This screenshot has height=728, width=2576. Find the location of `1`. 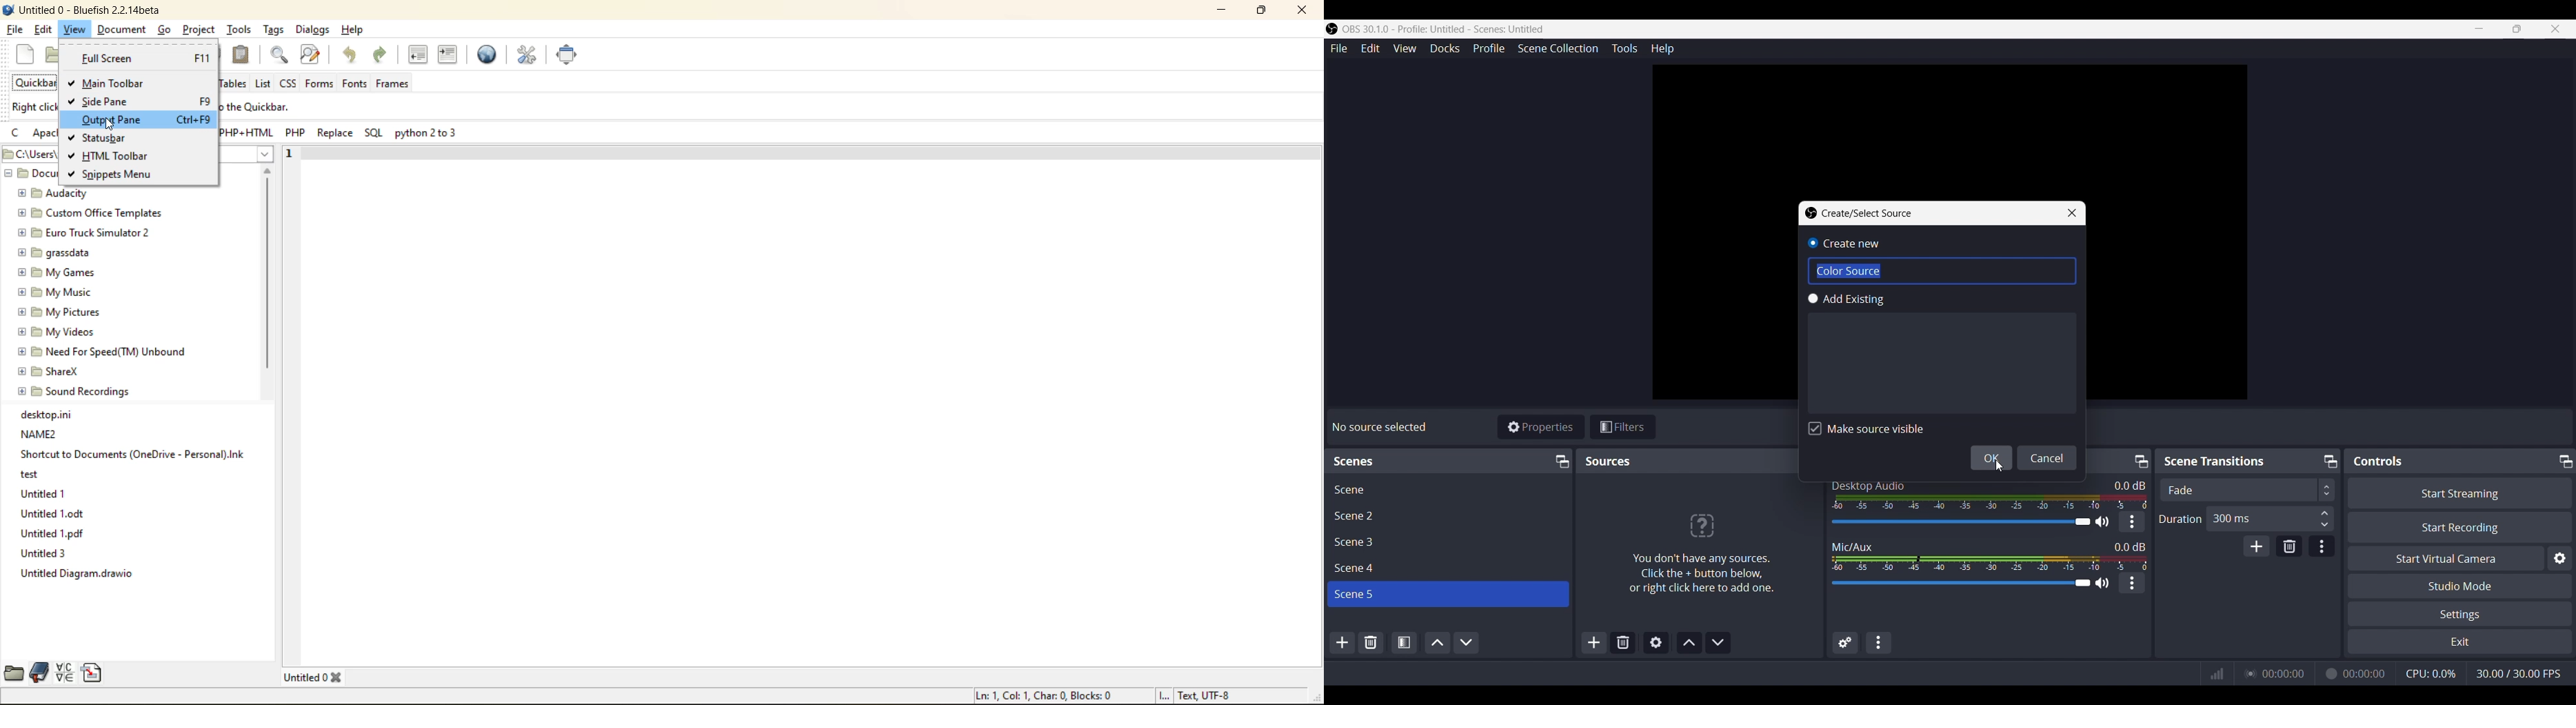

1 is located at coordinates (286, 154).